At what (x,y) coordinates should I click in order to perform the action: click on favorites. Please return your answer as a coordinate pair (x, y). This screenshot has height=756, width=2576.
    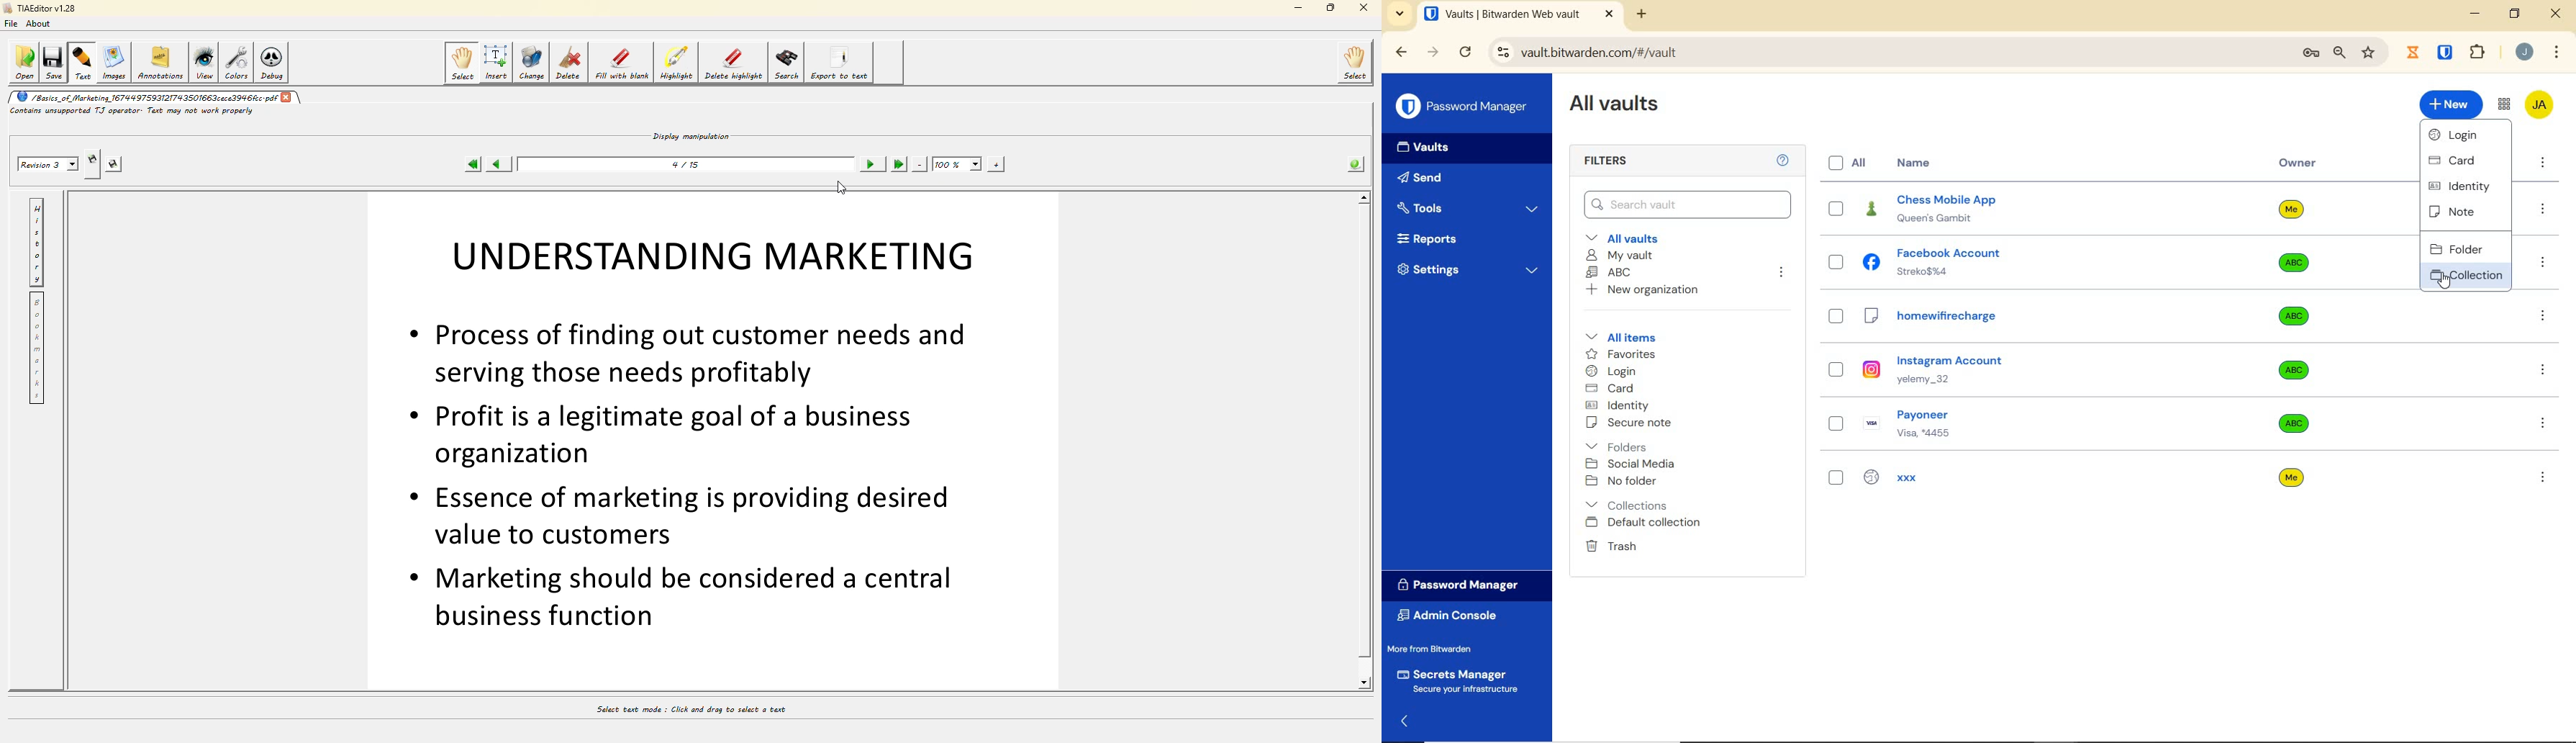
    Looking at the image, I should click on (1626, 354).